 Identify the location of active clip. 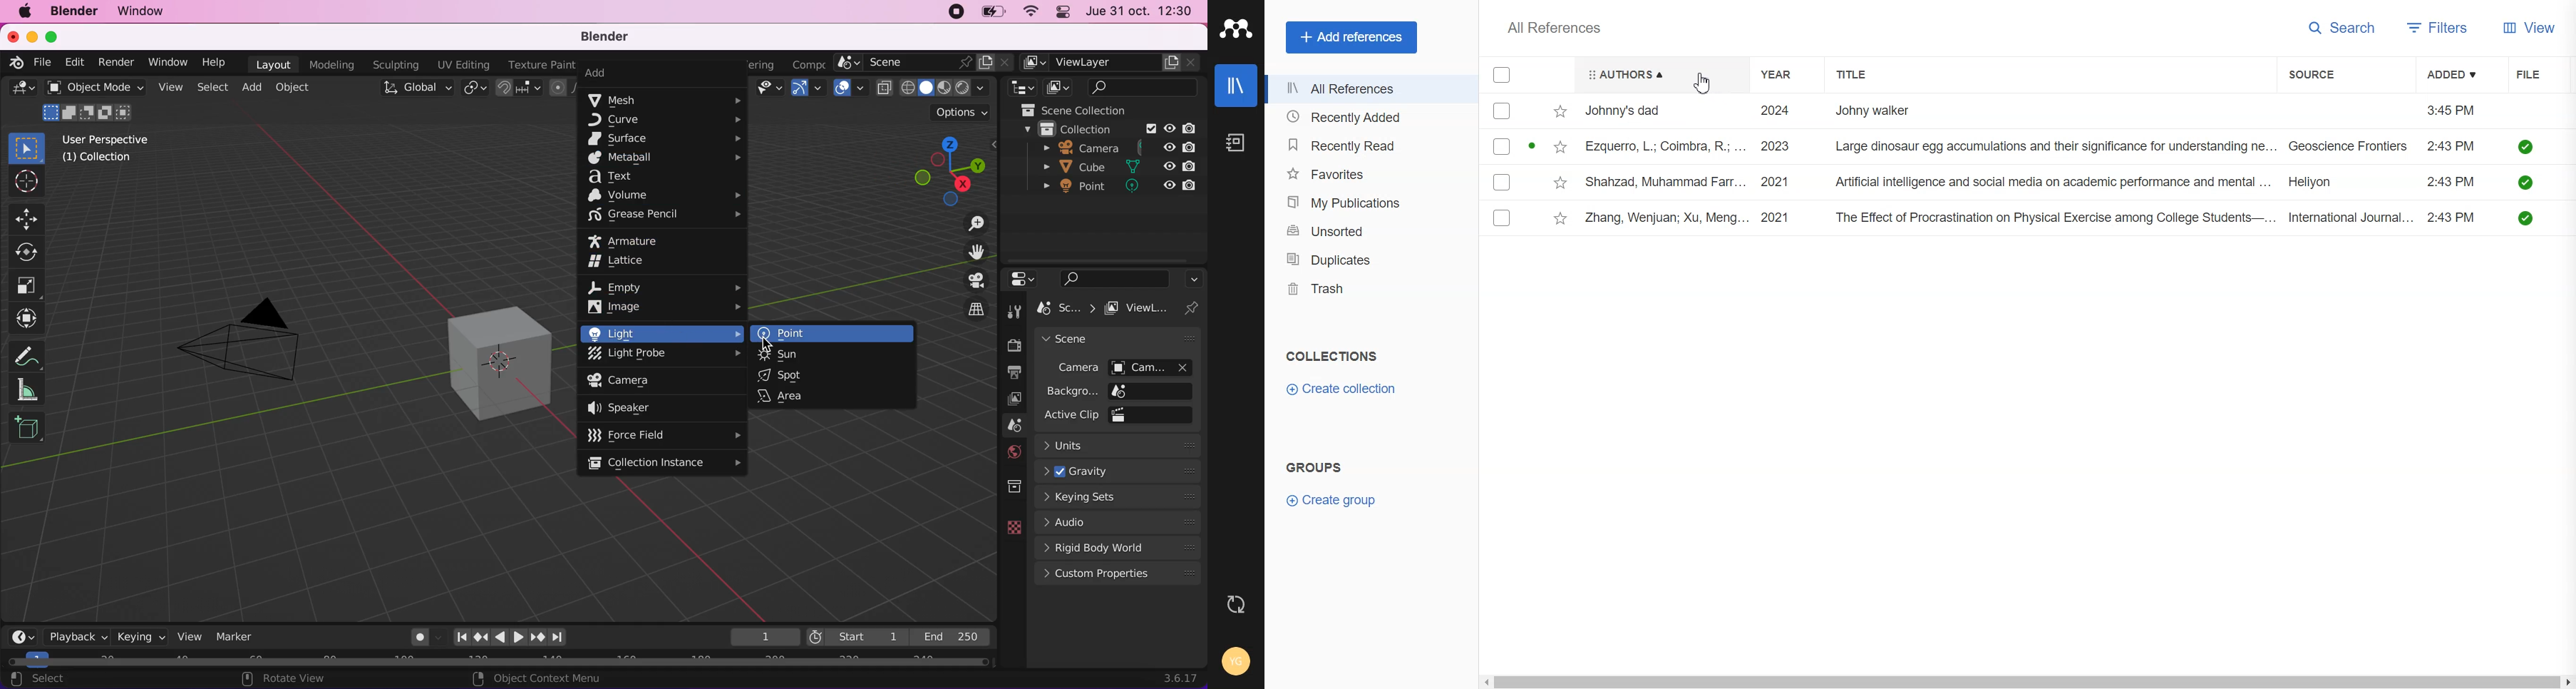
(1156, 414).